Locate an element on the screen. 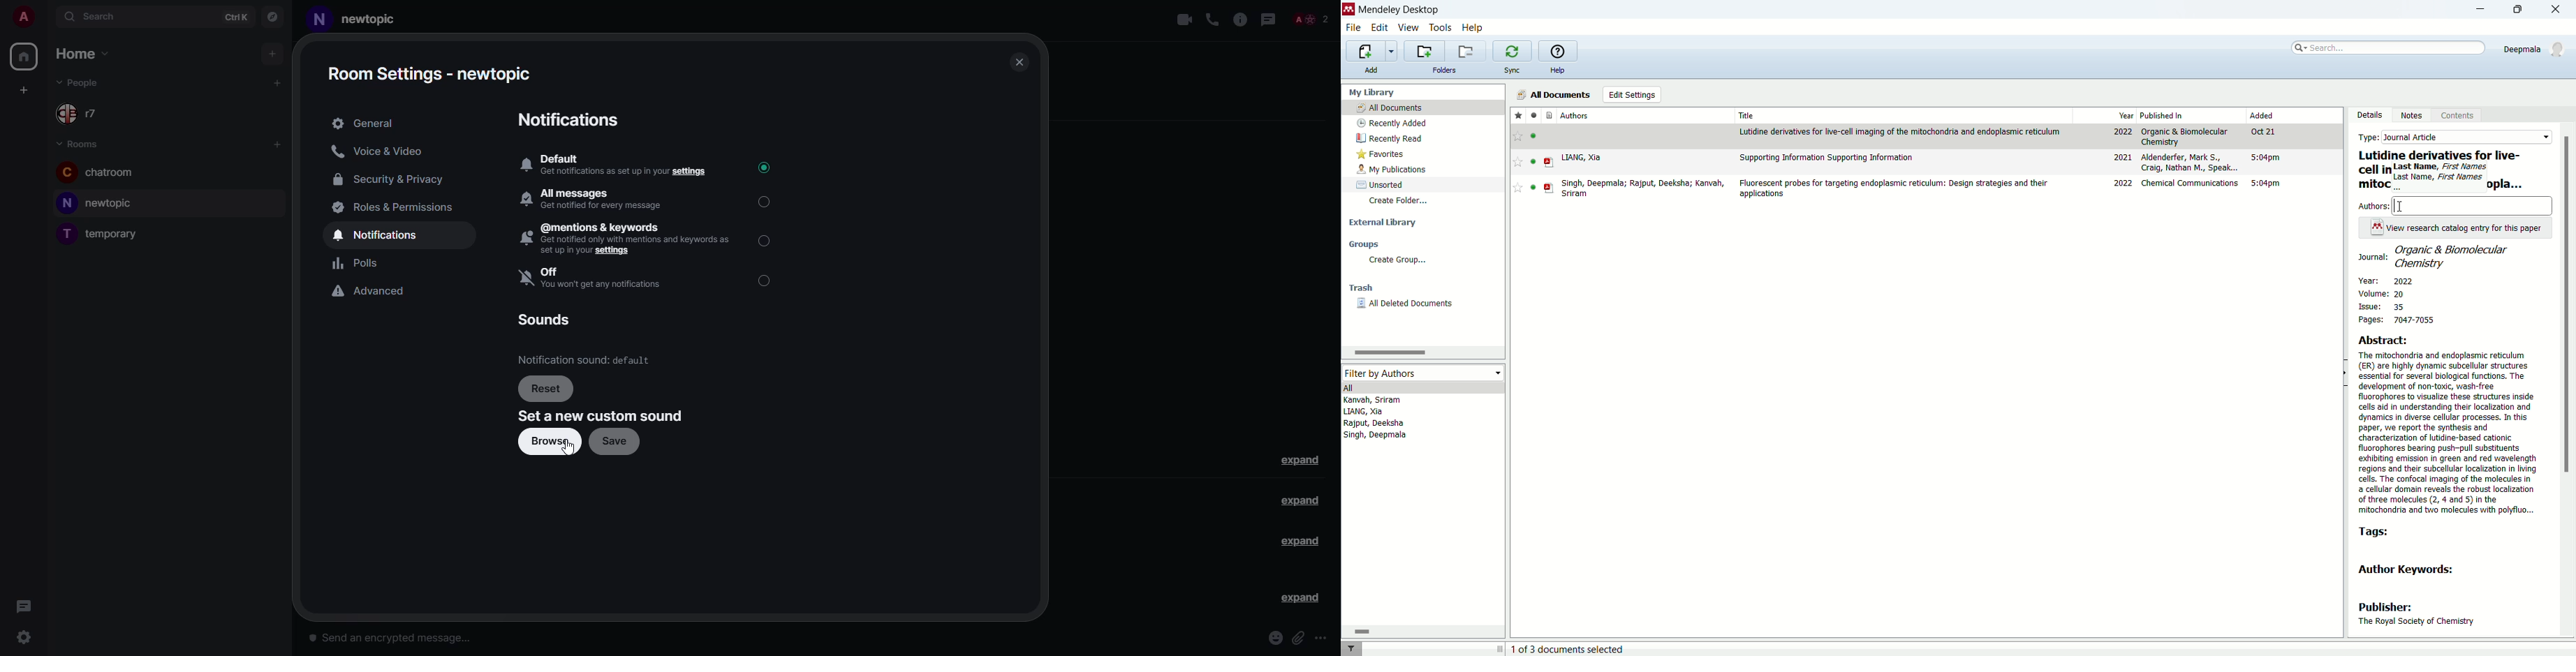 Image resolution: width=2576 pixels, height=672 pixels. rooms is located at coordinates (80, 144).